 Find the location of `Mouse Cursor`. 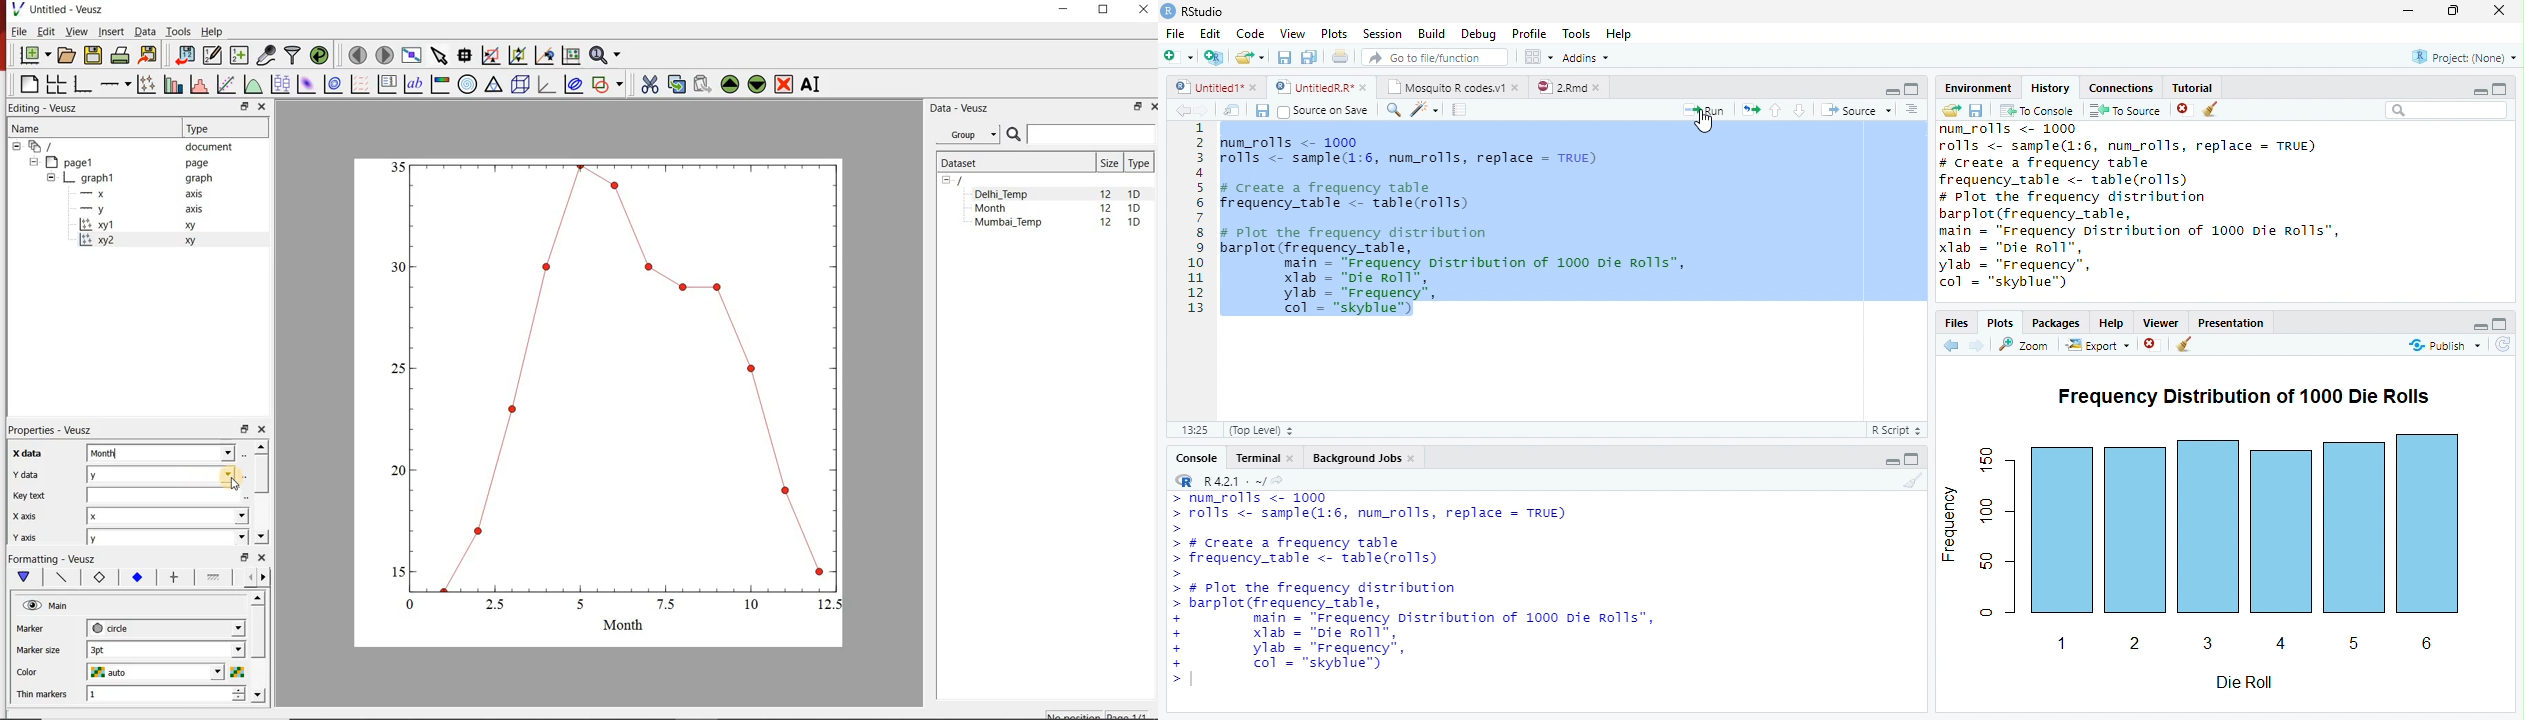

Mouse Cursor is located at coordinates (1703, 123).